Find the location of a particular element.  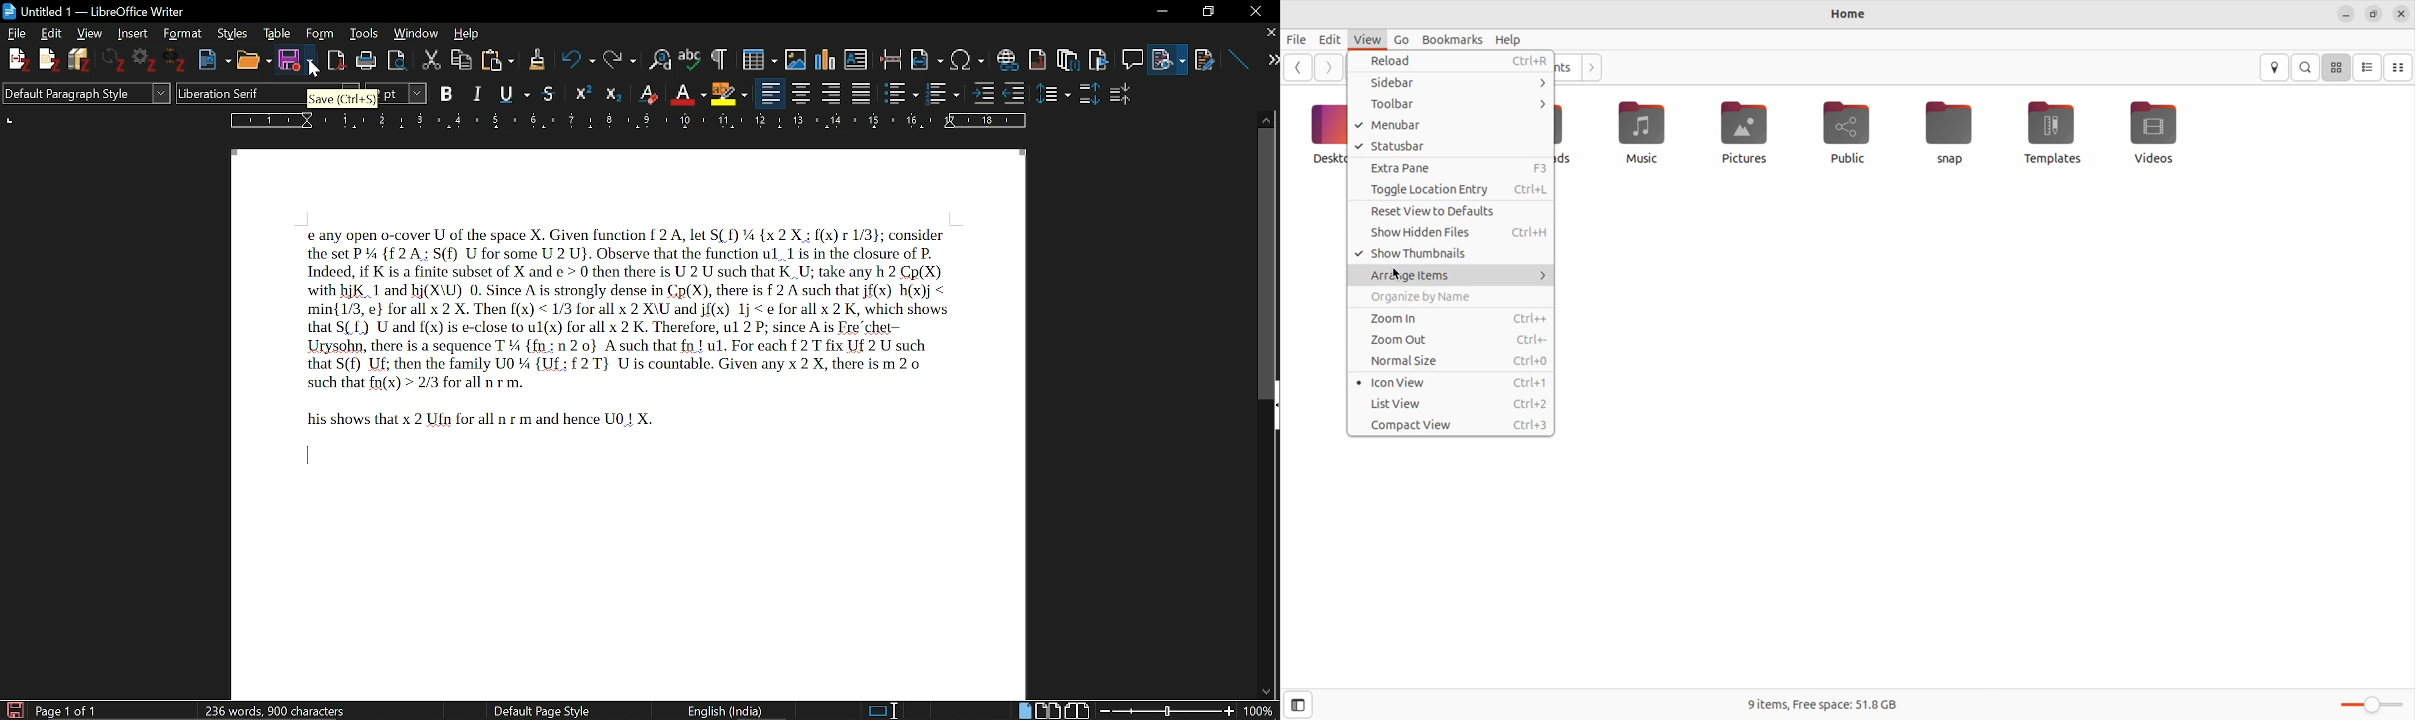

 is located at coordinates (536, 59).